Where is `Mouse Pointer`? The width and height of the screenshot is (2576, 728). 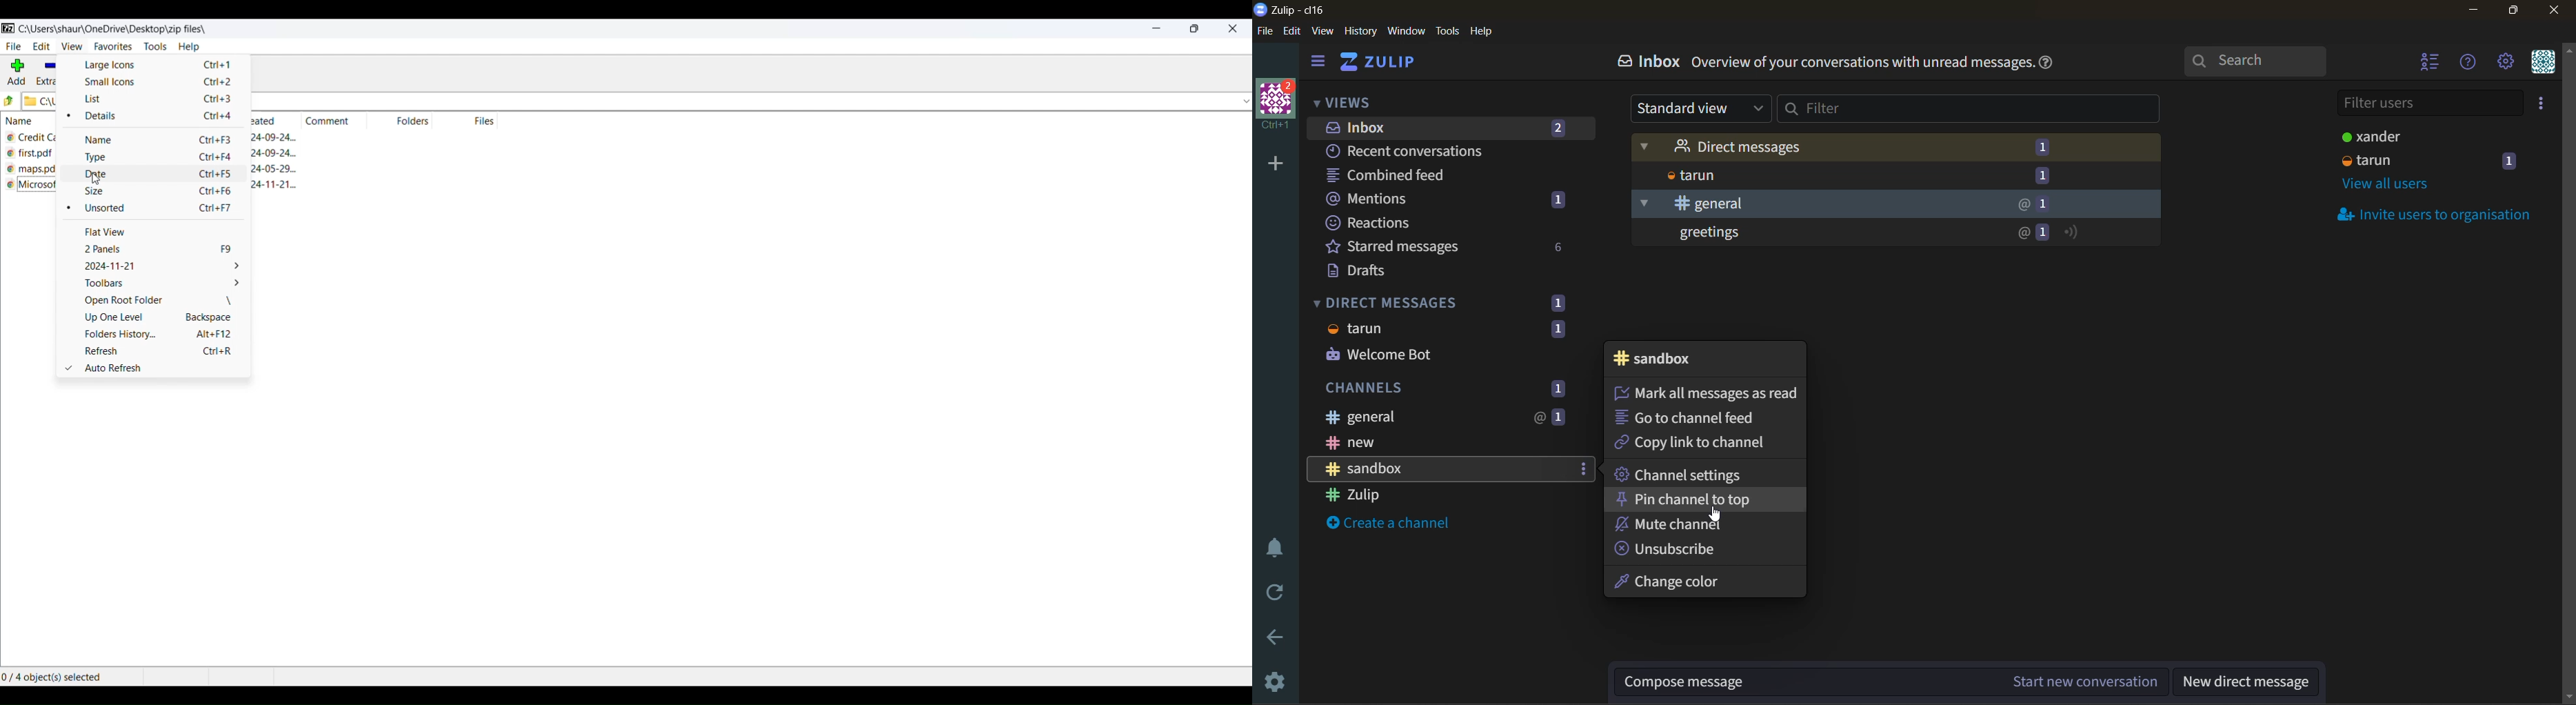
Mouse Pointer is located at coordinates (1715, 516).